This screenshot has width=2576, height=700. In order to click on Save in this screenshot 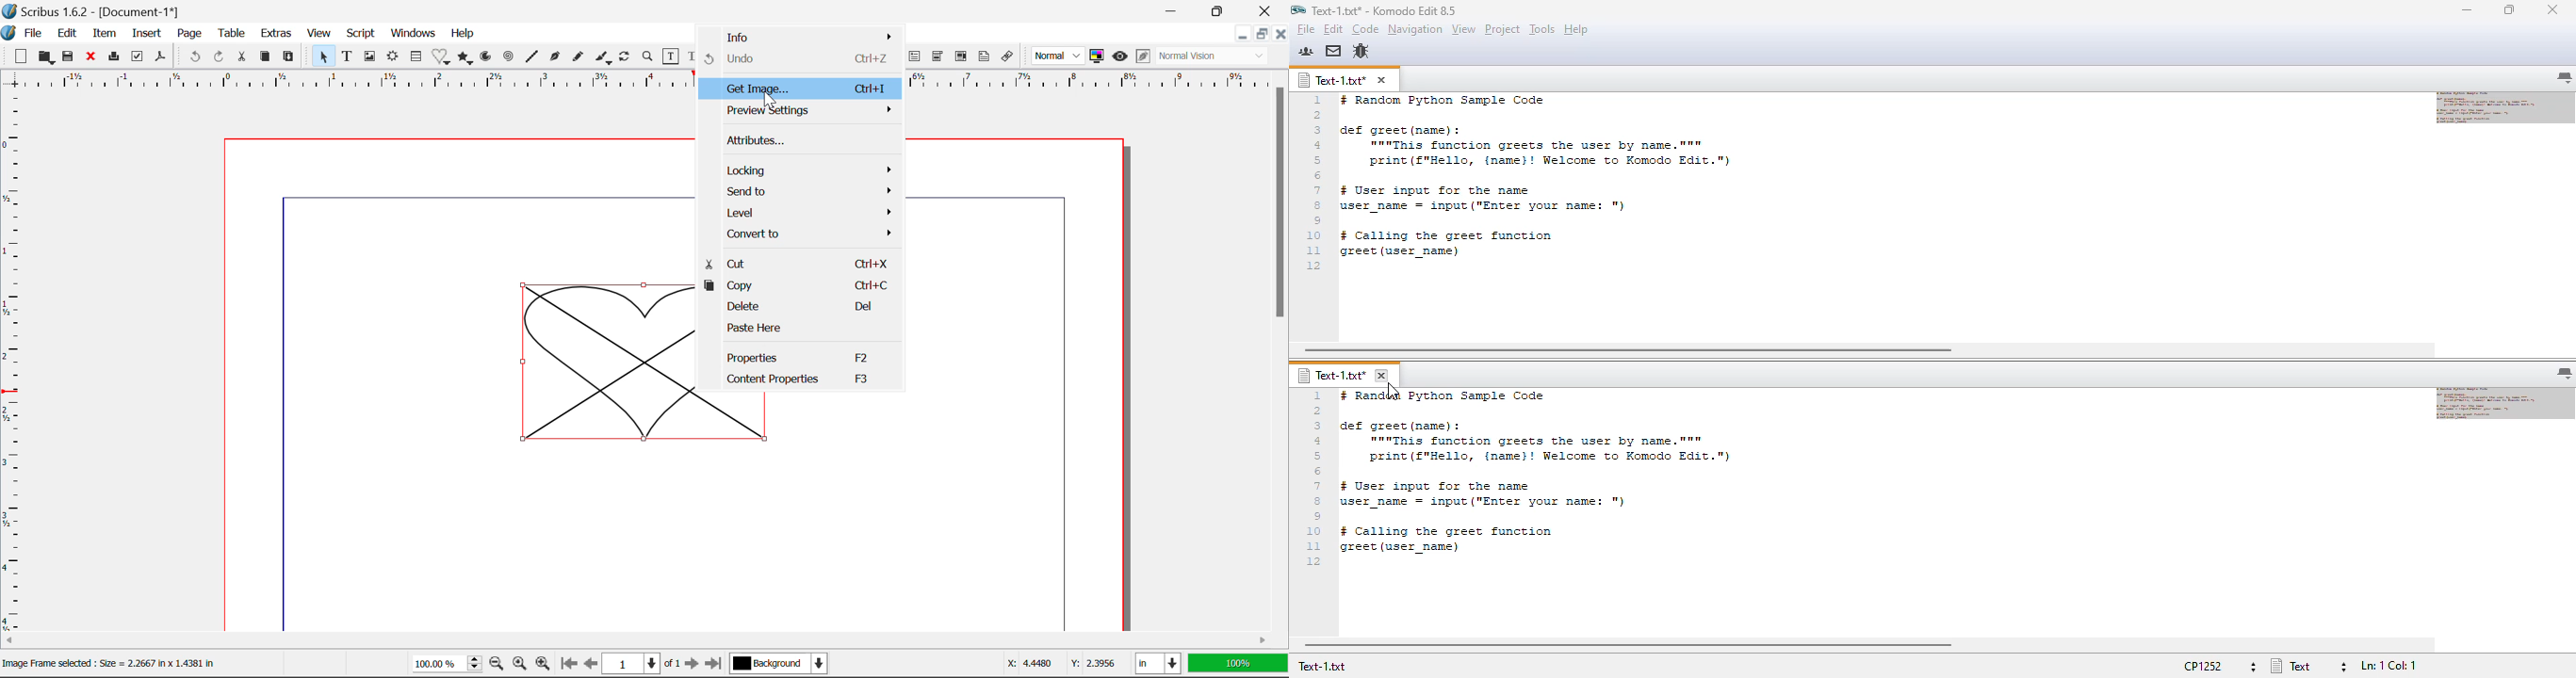, I will do `click(72, 58)`.